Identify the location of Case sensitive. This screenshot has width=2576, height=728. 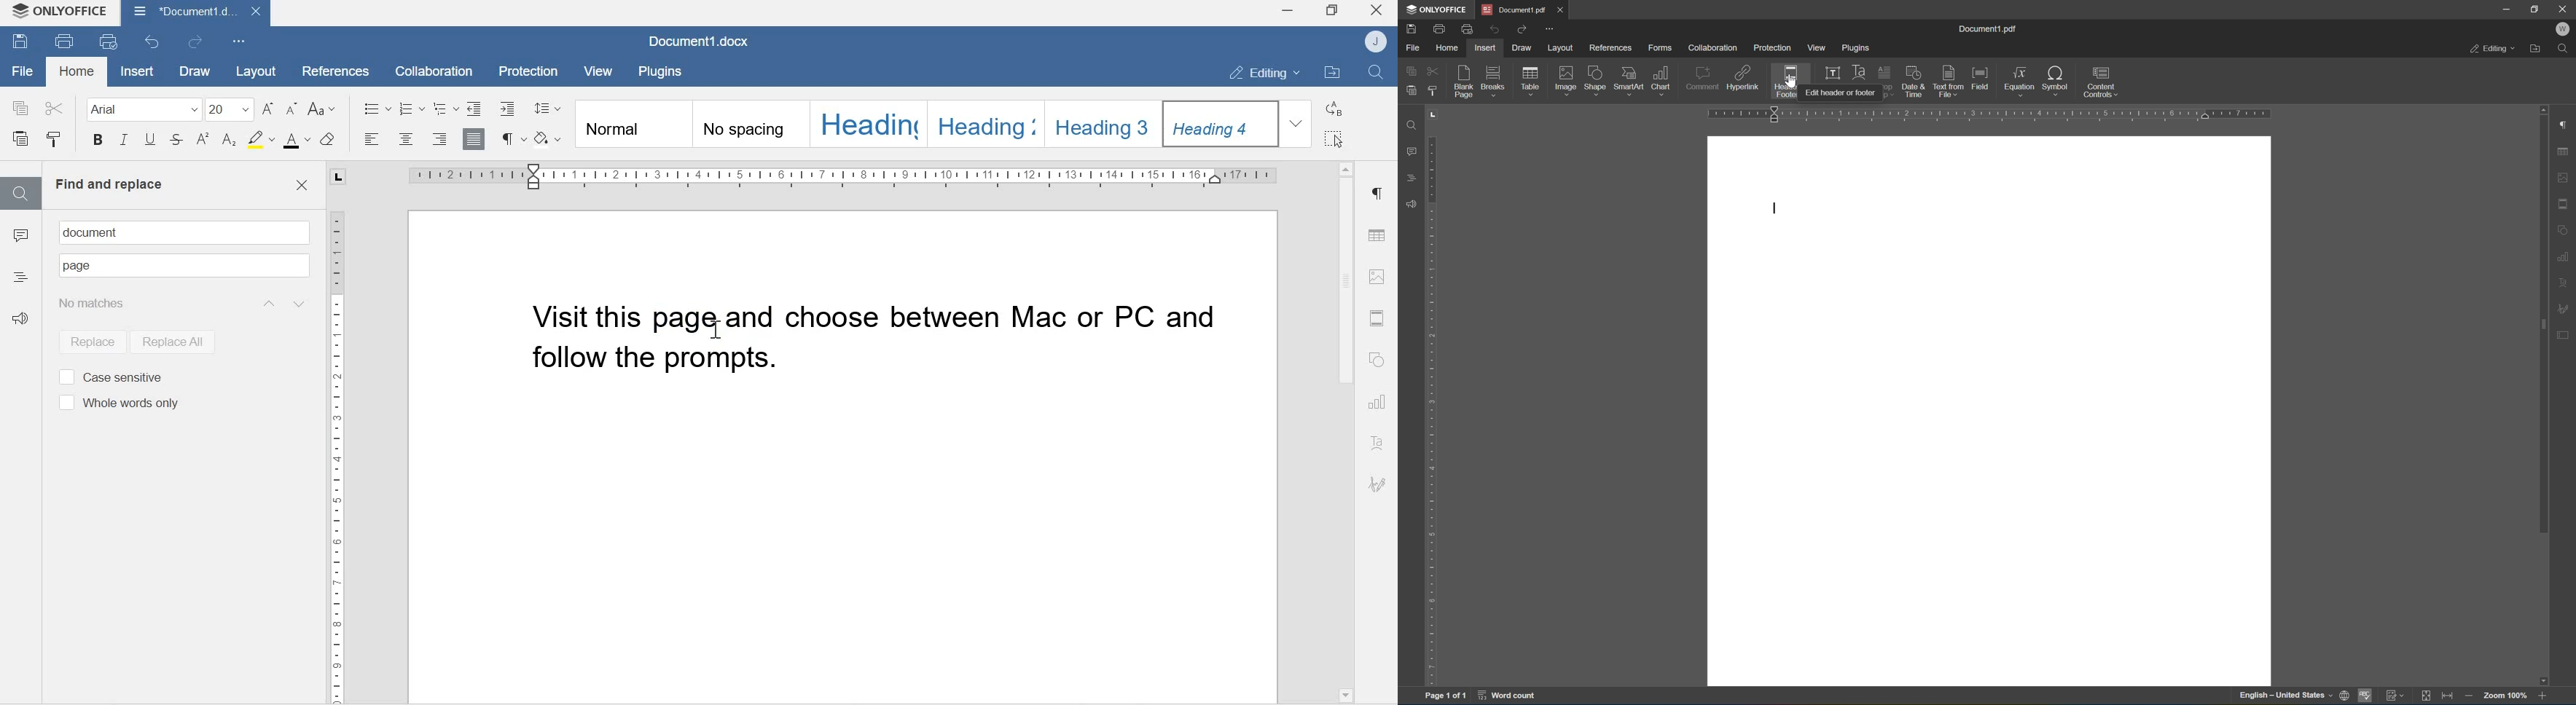
(110, 376).